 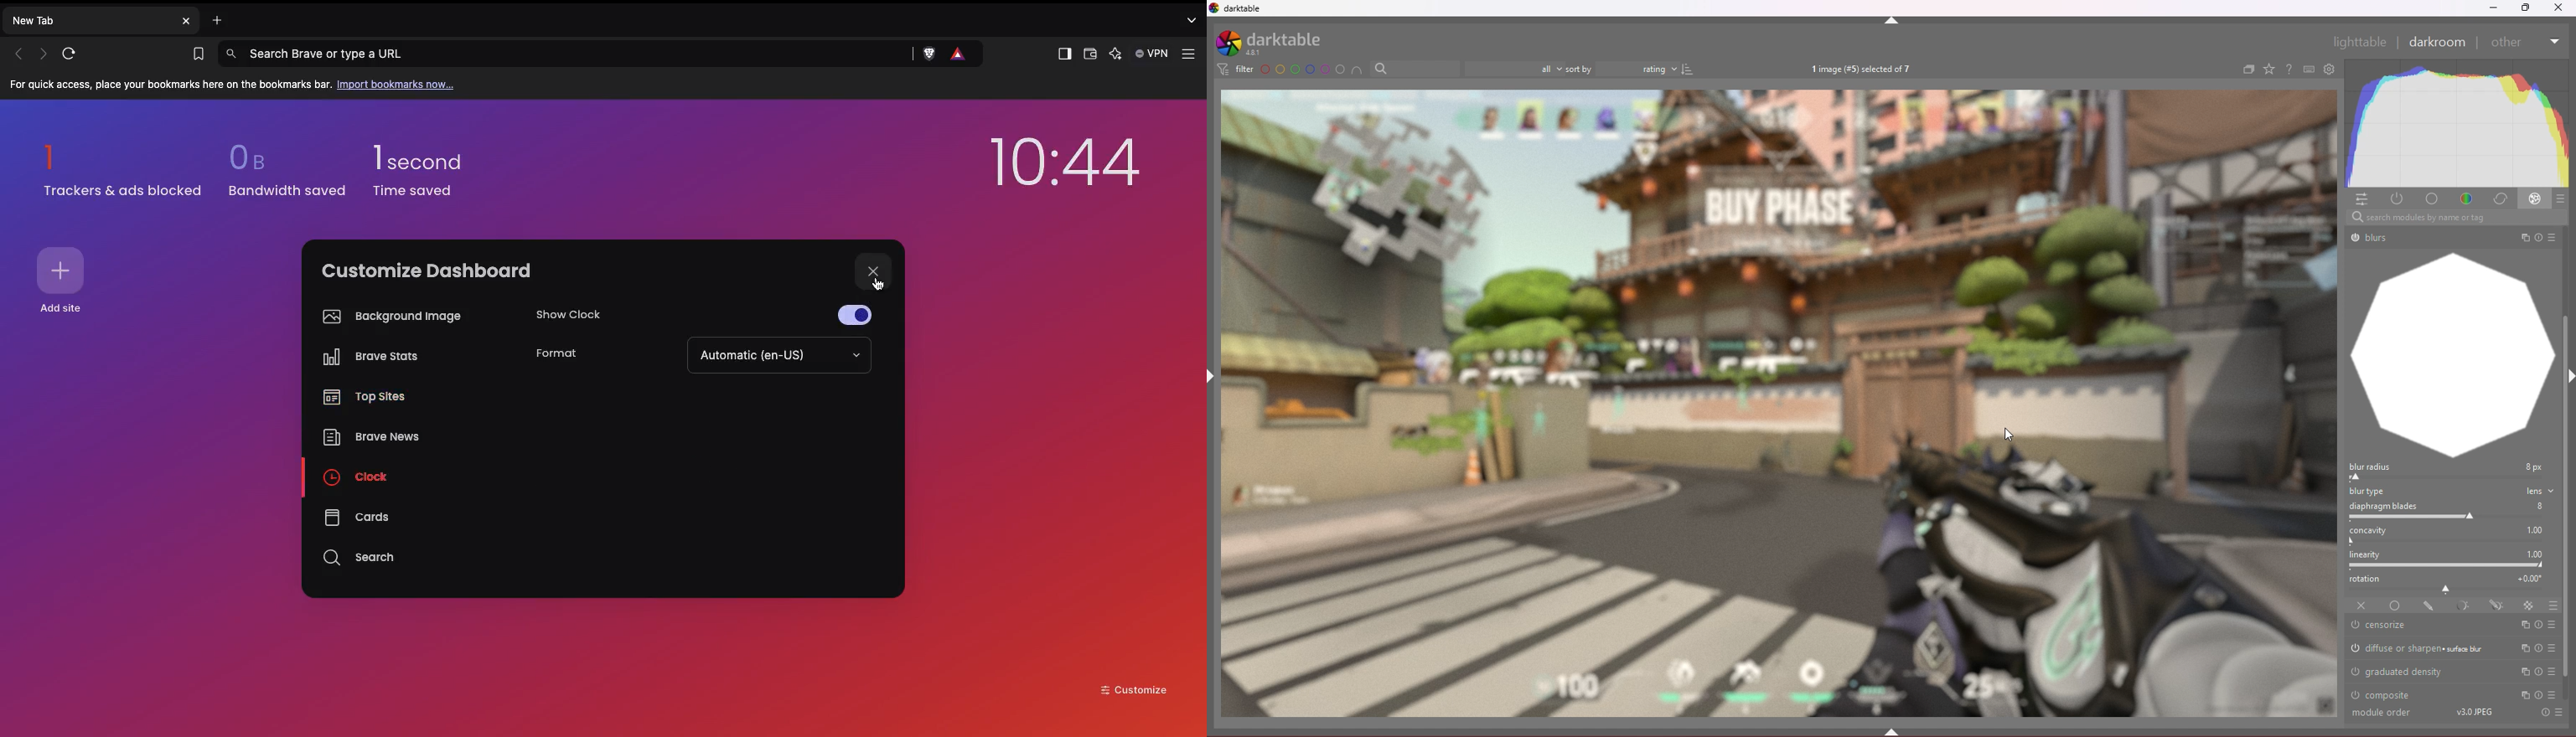 What do you see at coordinates (2453, 363) in the screenshot?
I see `graph` at bounding box center [2453, 363].